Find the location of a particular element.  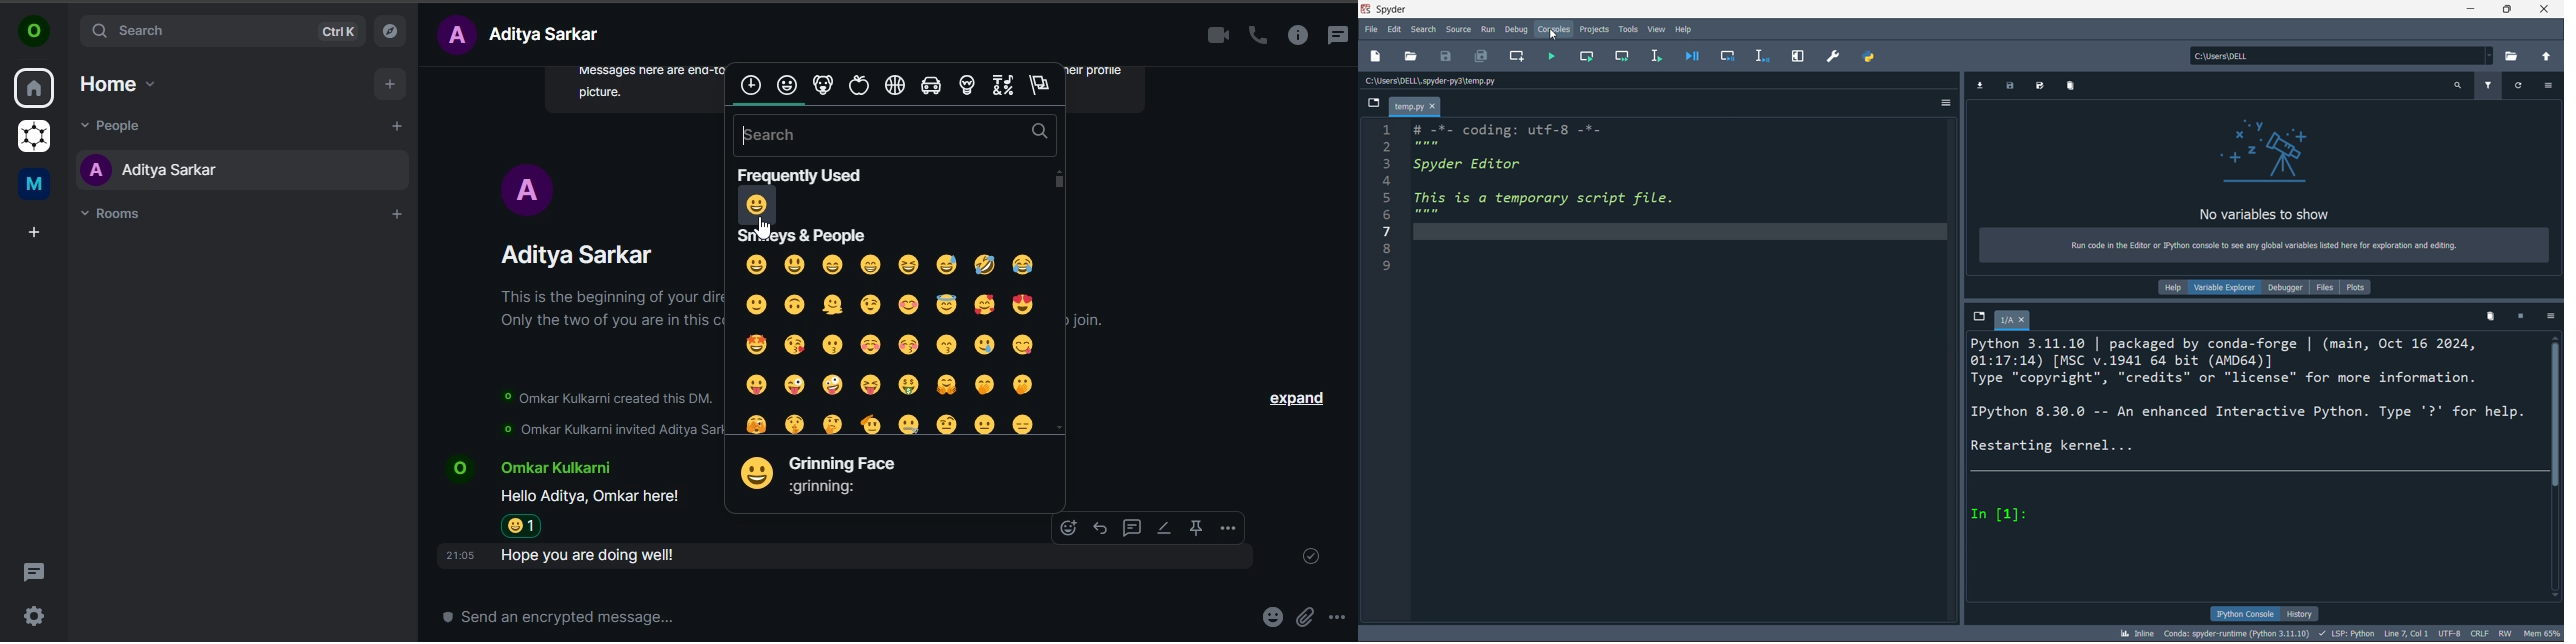

view is located at coordinates (1655, 29).